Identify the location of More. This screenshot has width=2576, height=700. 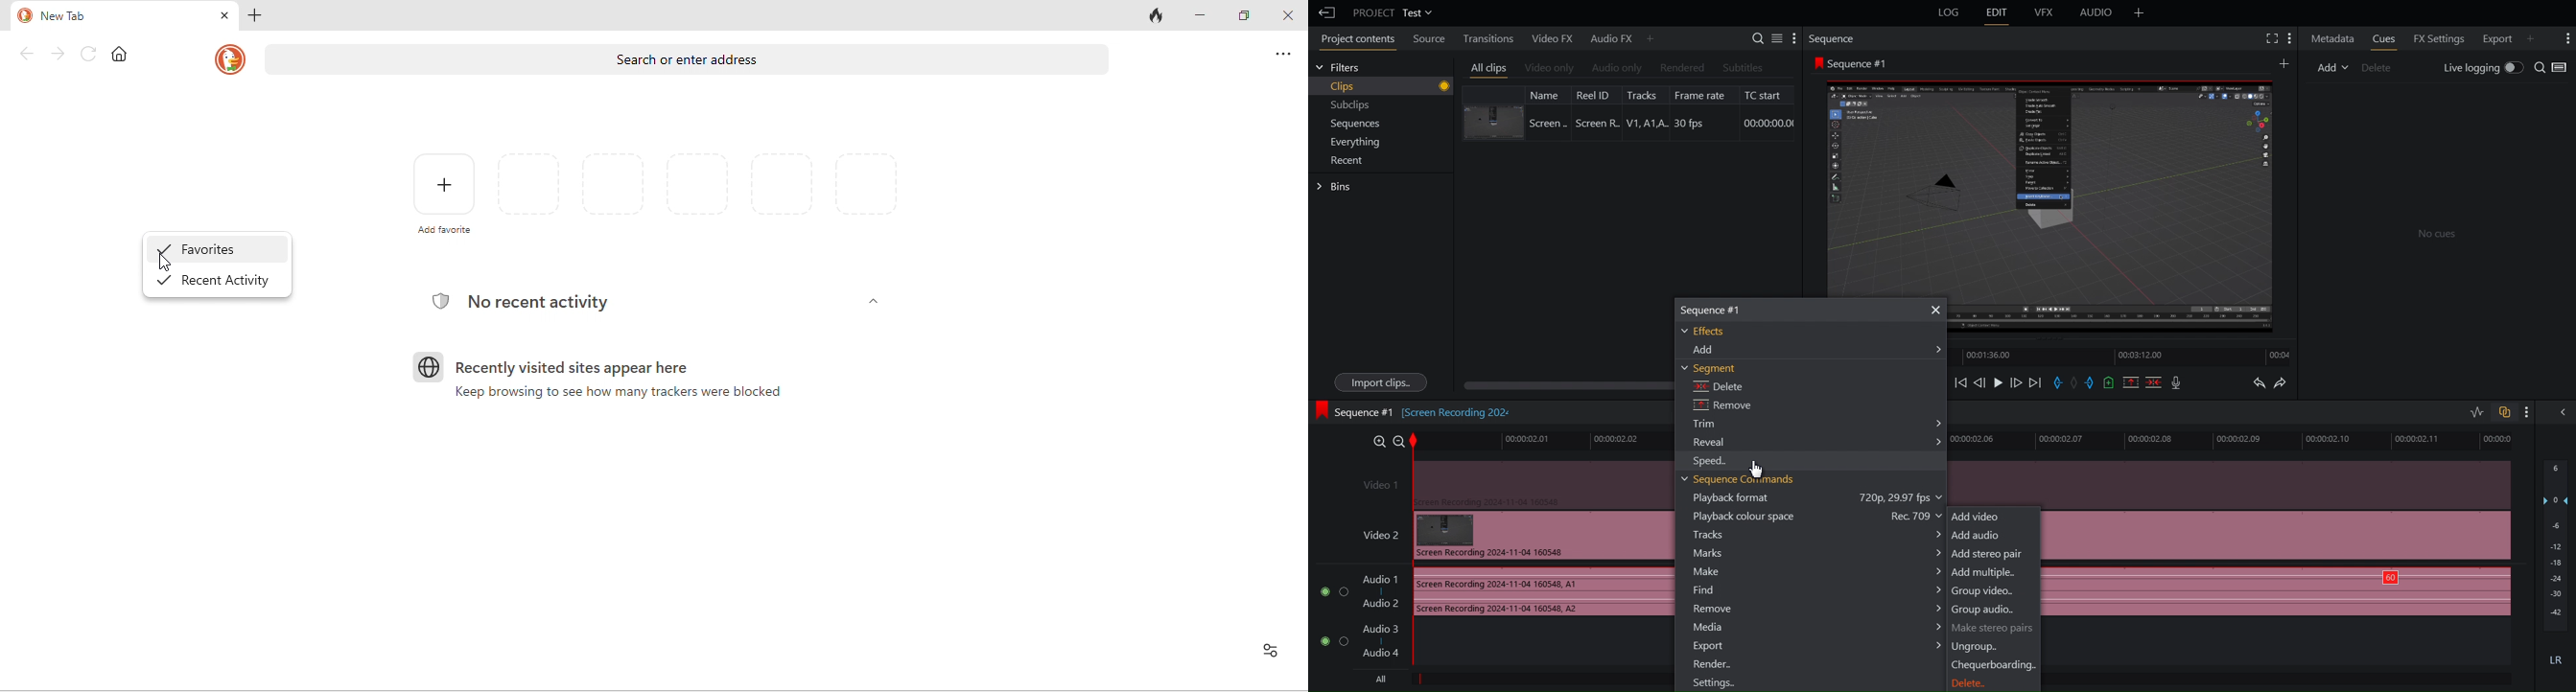
(1651, 38).